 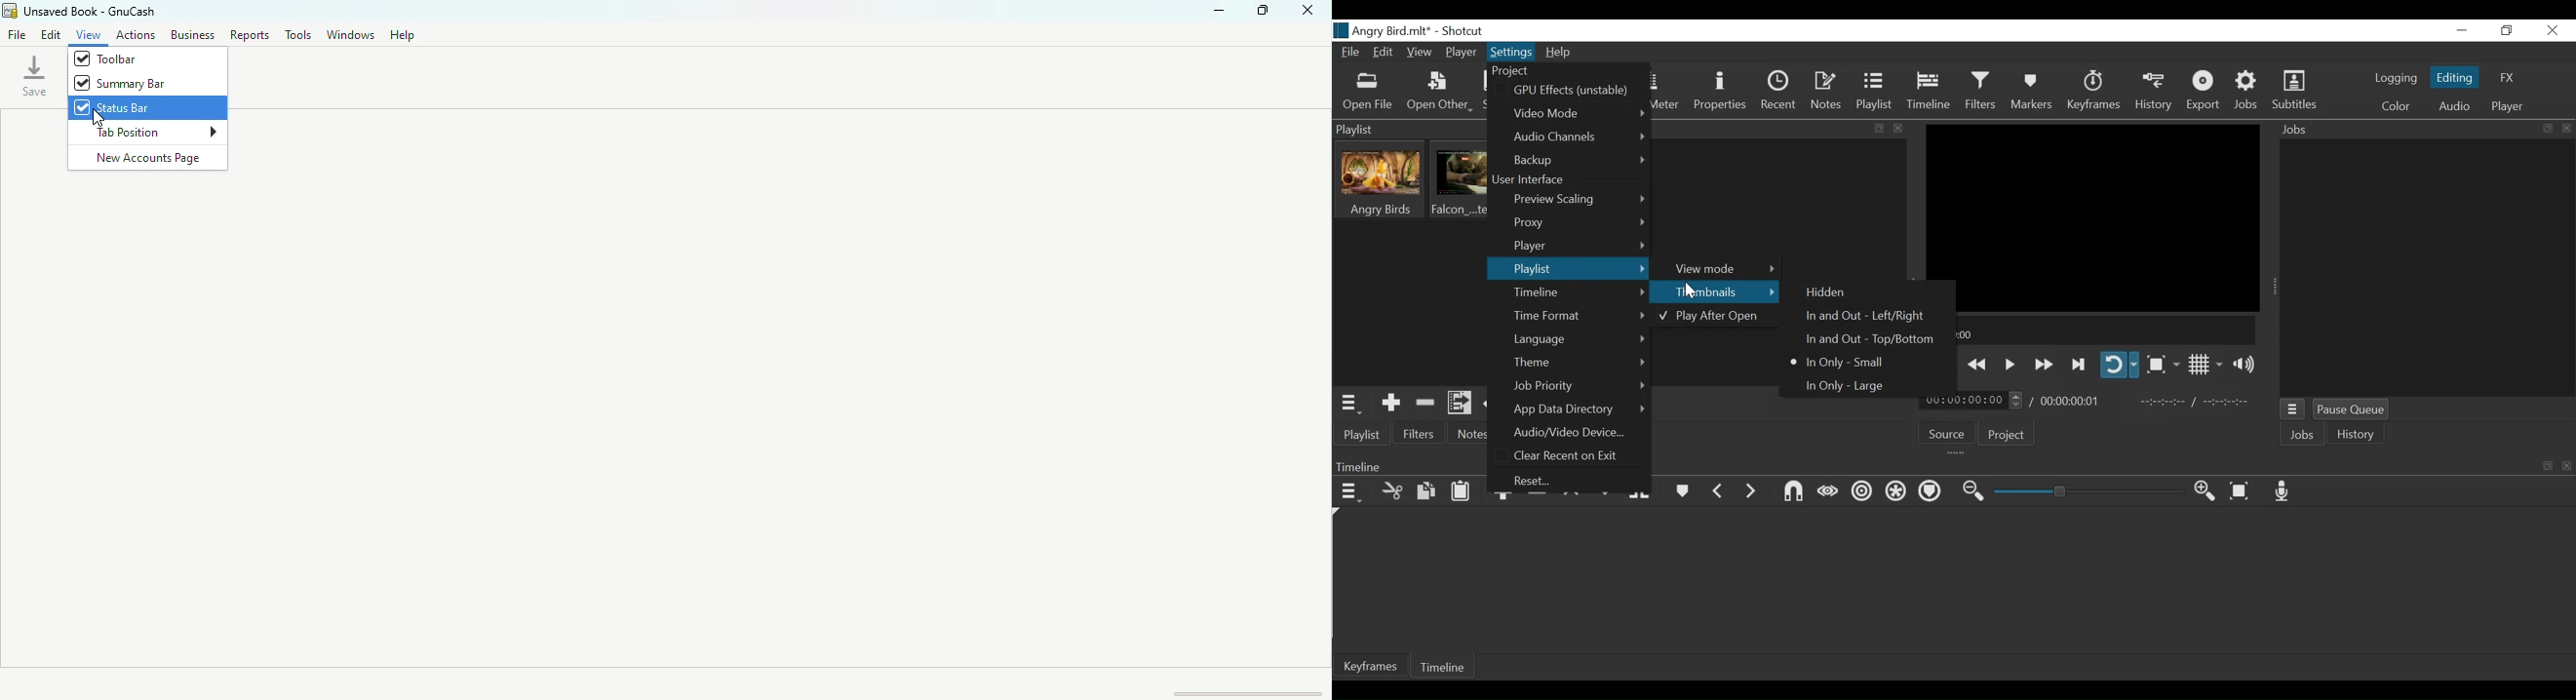 I want to click on Editing, so click(x=2455, y=78).